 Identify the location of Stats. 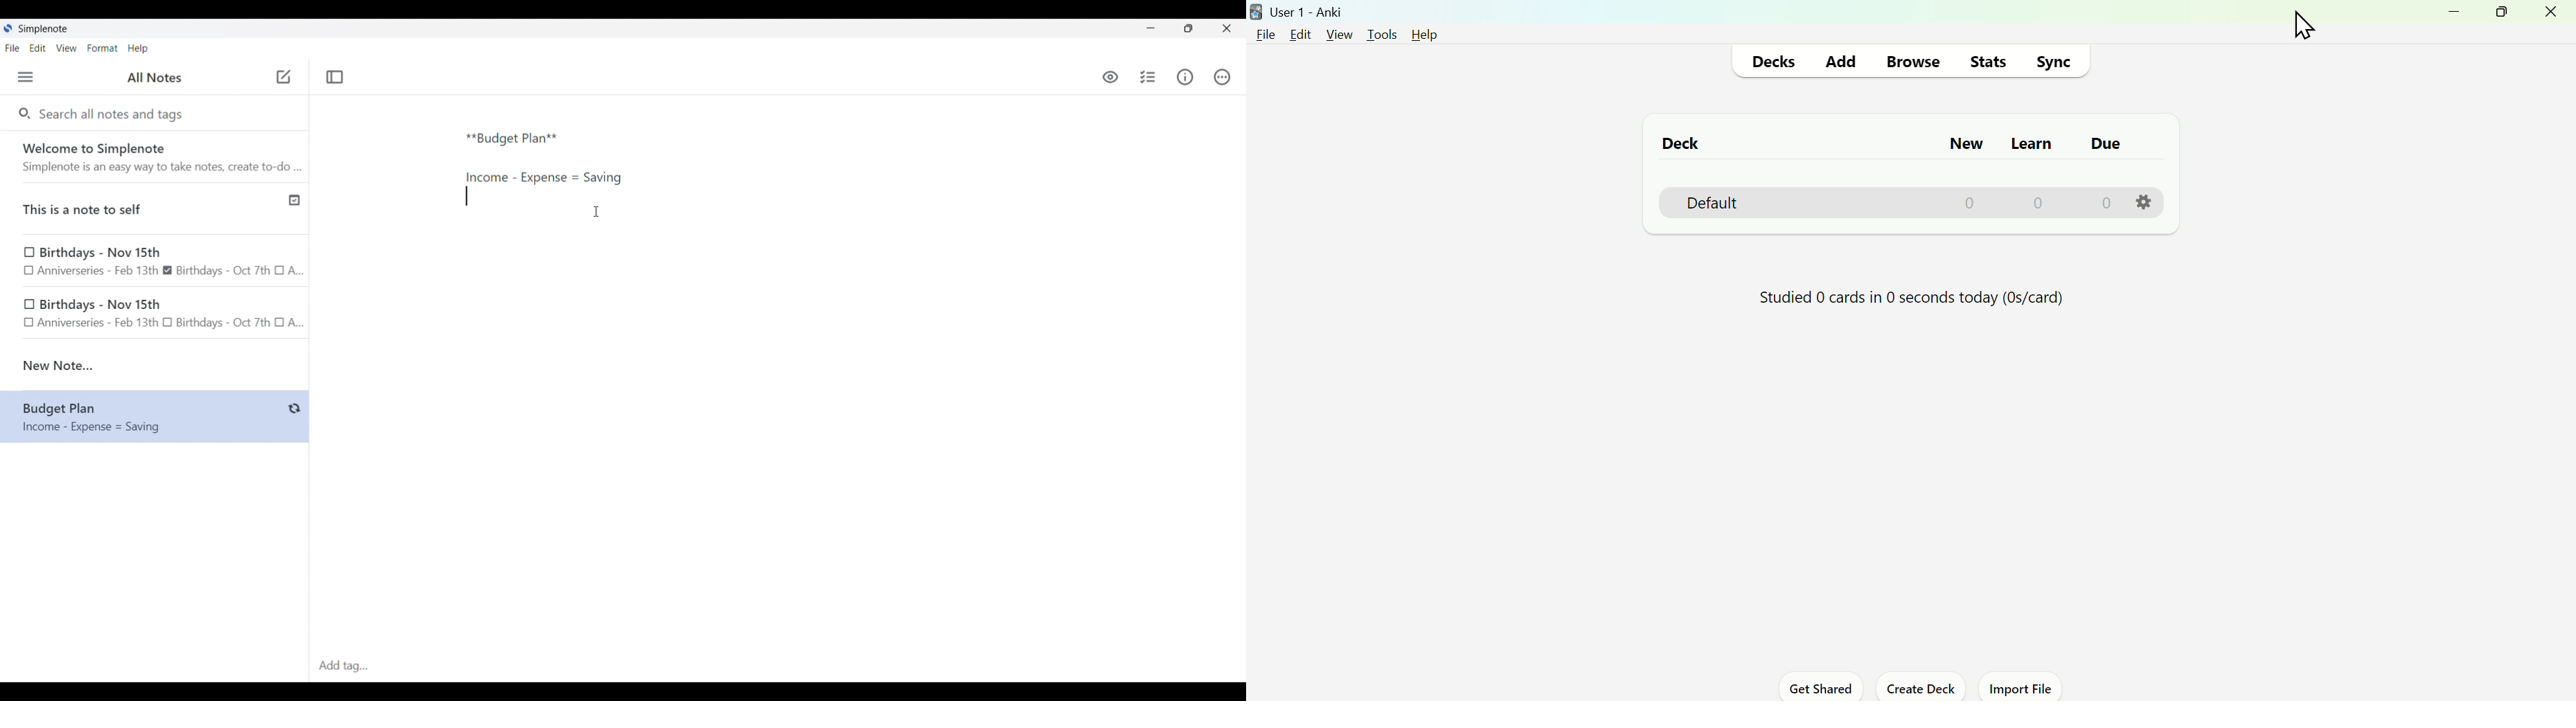
(1987, 62).